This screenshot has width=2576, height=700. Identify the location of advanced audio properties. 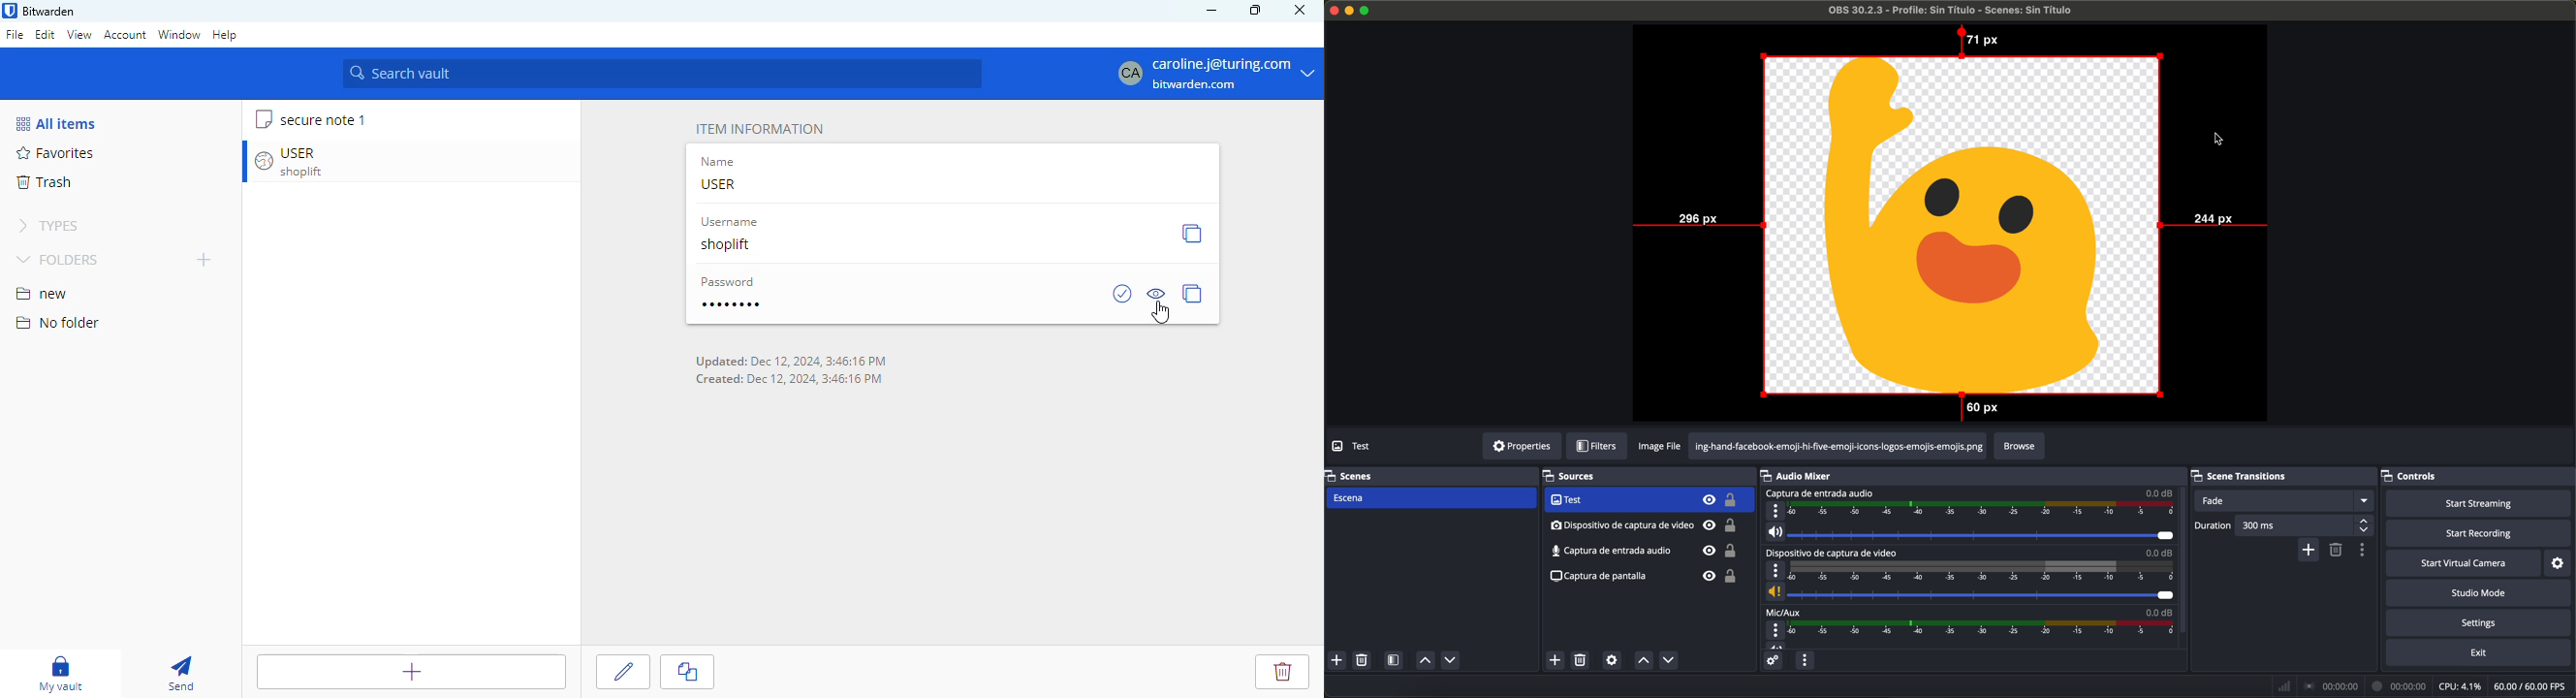
(1772, 661).